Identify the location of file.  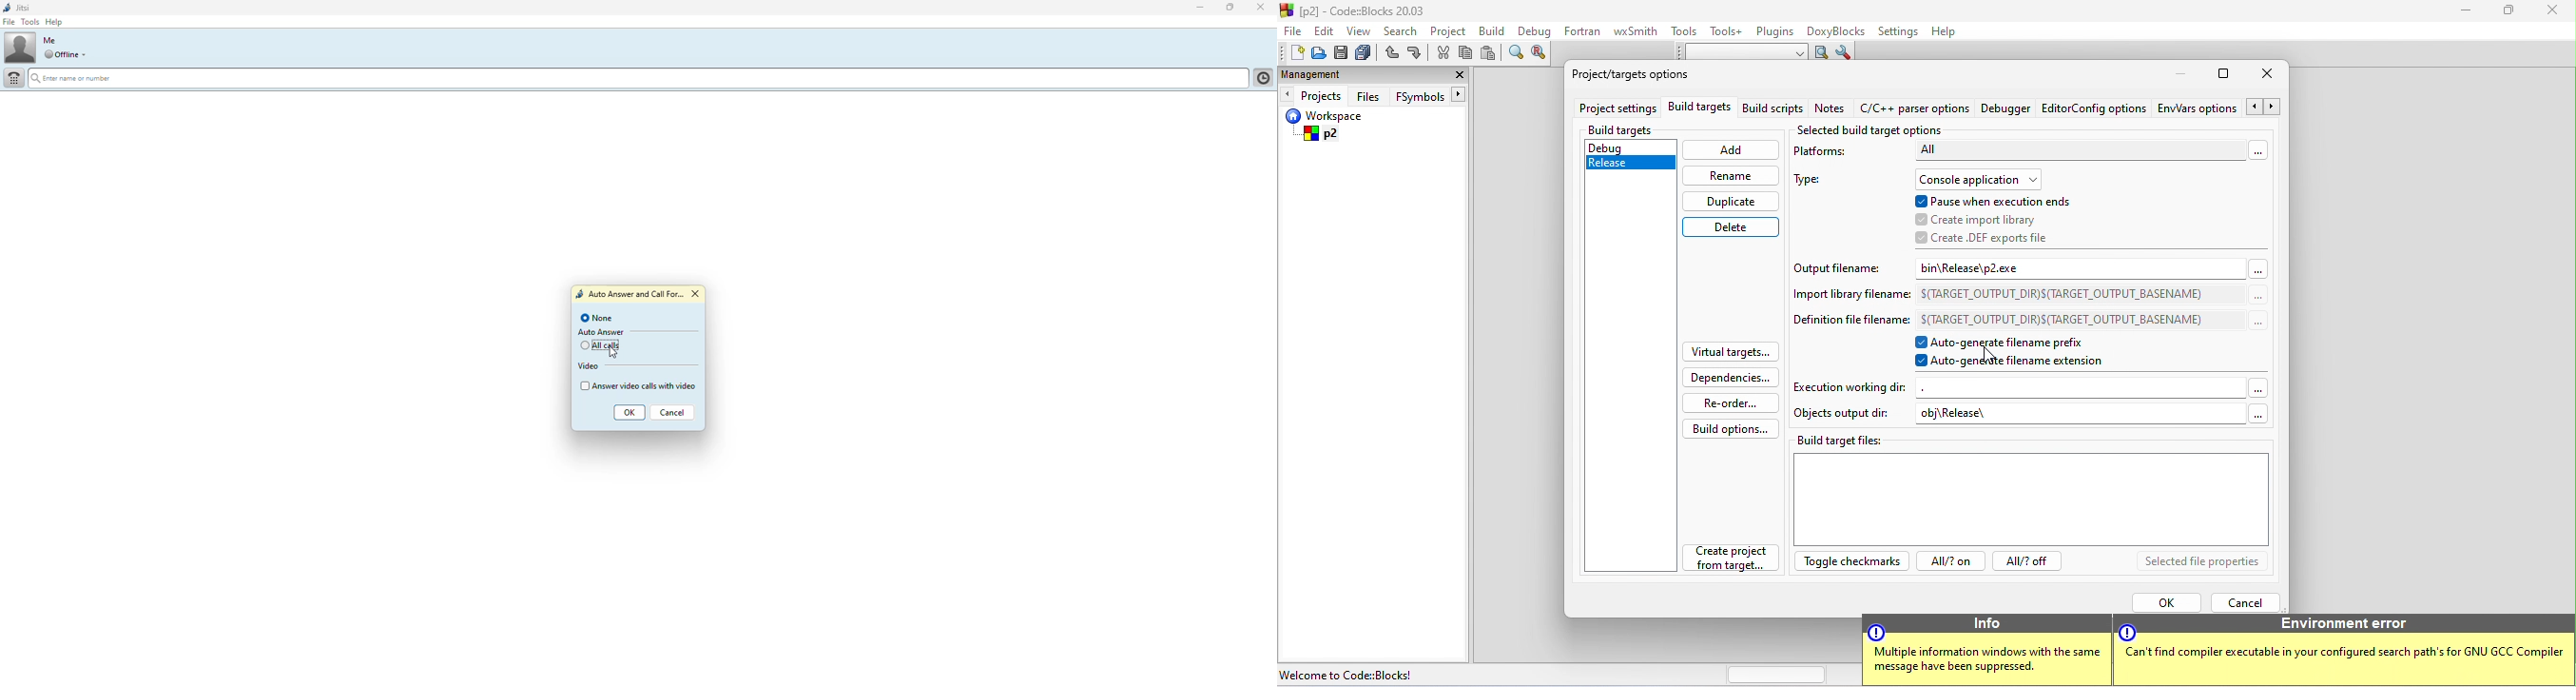
(11, 23).